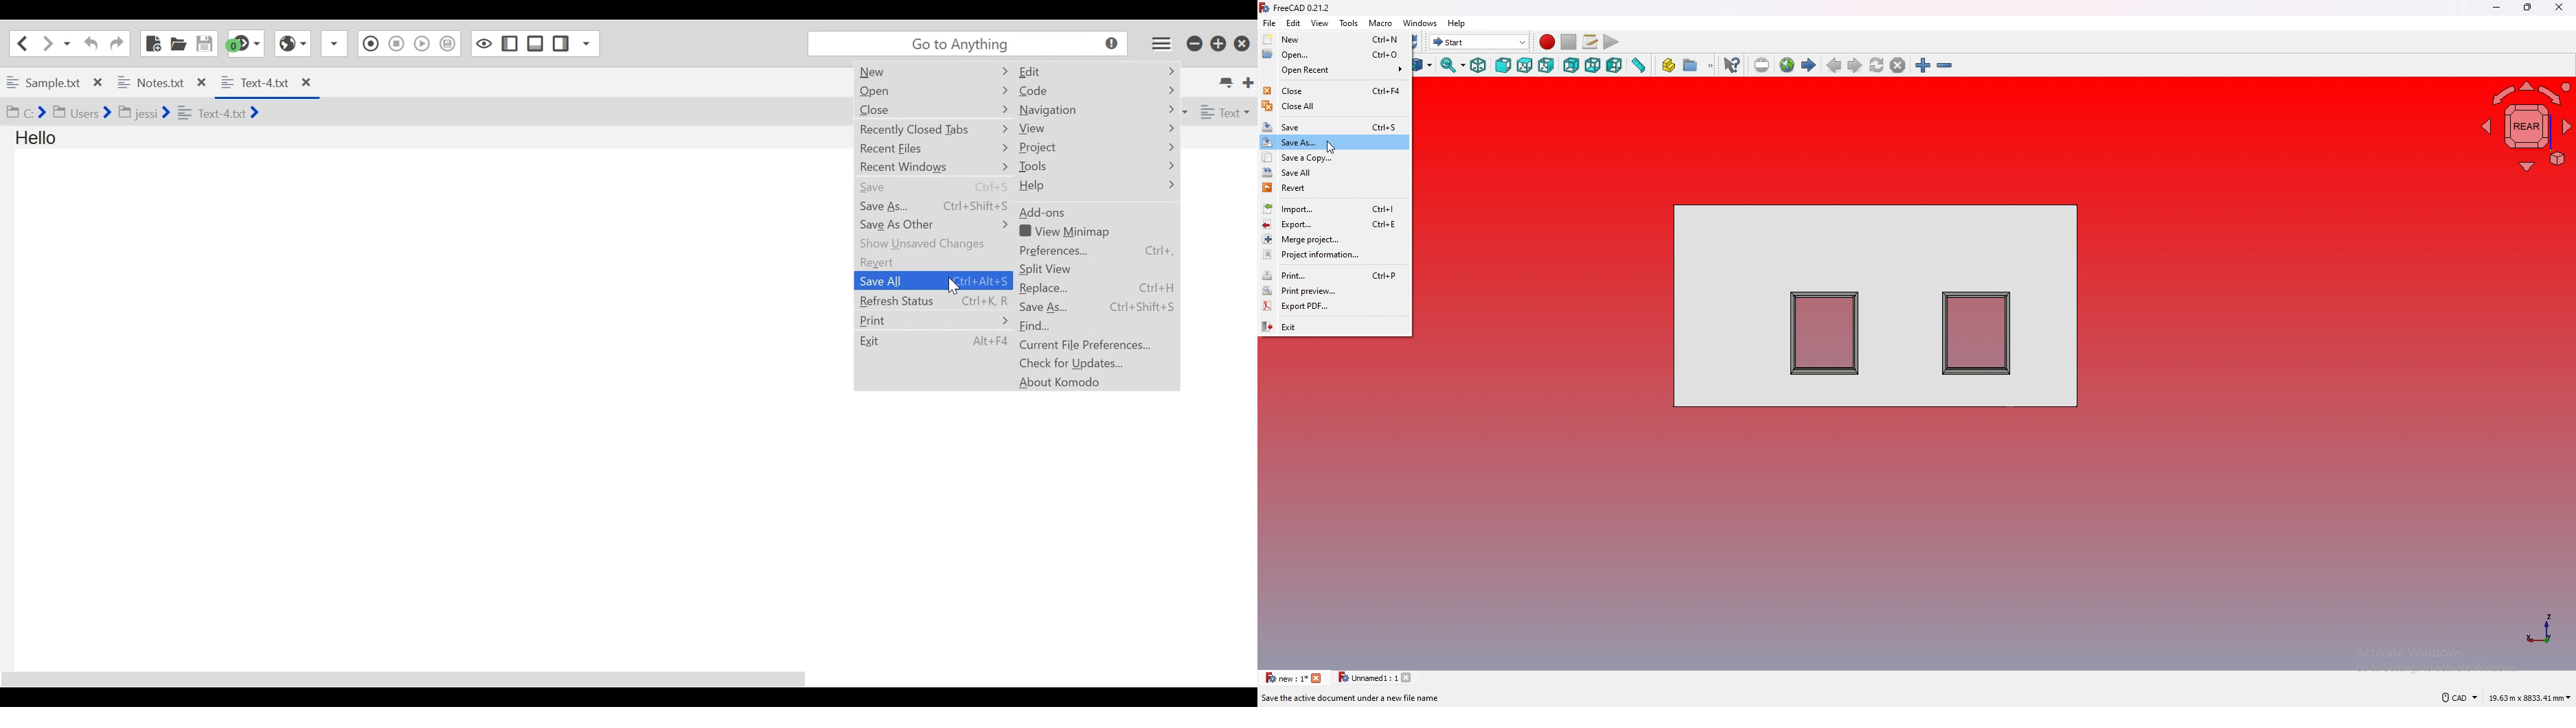 This screenshot has height=728, width=2576. Describe the element at coordinates (2529, 7) in the screenshot. I see `resize` at that location.